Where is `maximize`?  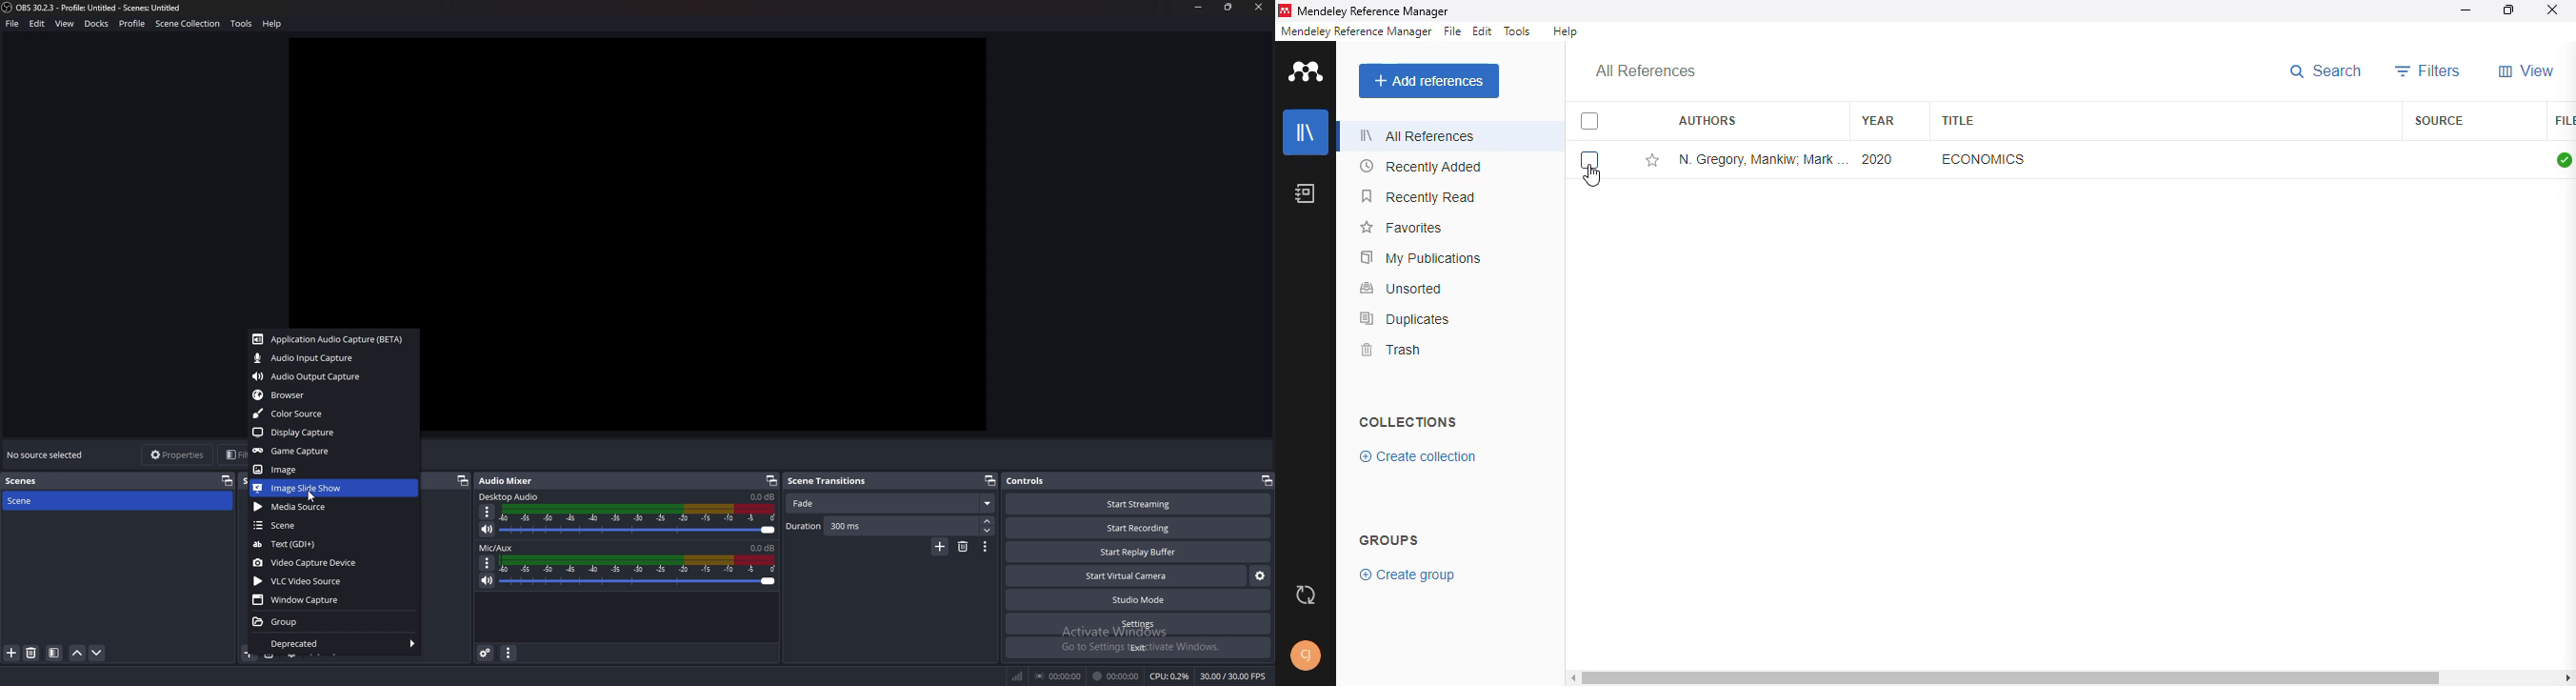
maximize is located at coordinates (2509, 10).